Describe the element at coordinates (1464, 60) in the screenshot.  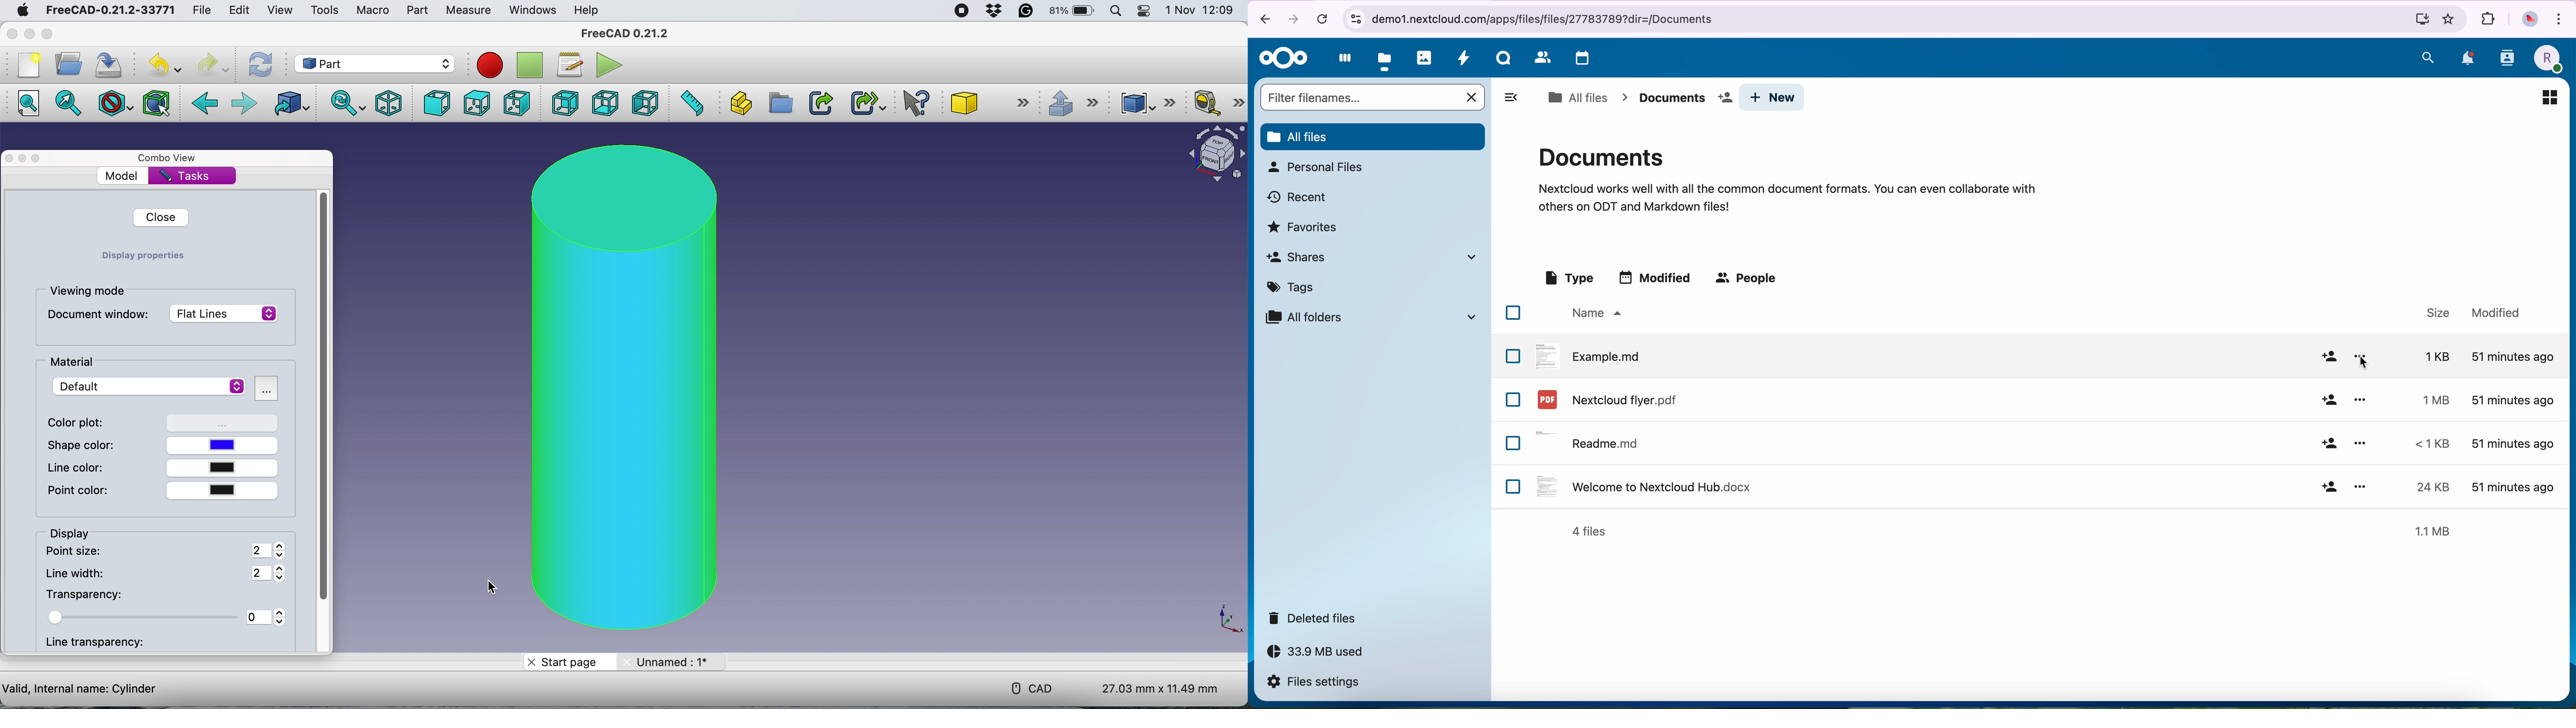
I see `activity` at that location.